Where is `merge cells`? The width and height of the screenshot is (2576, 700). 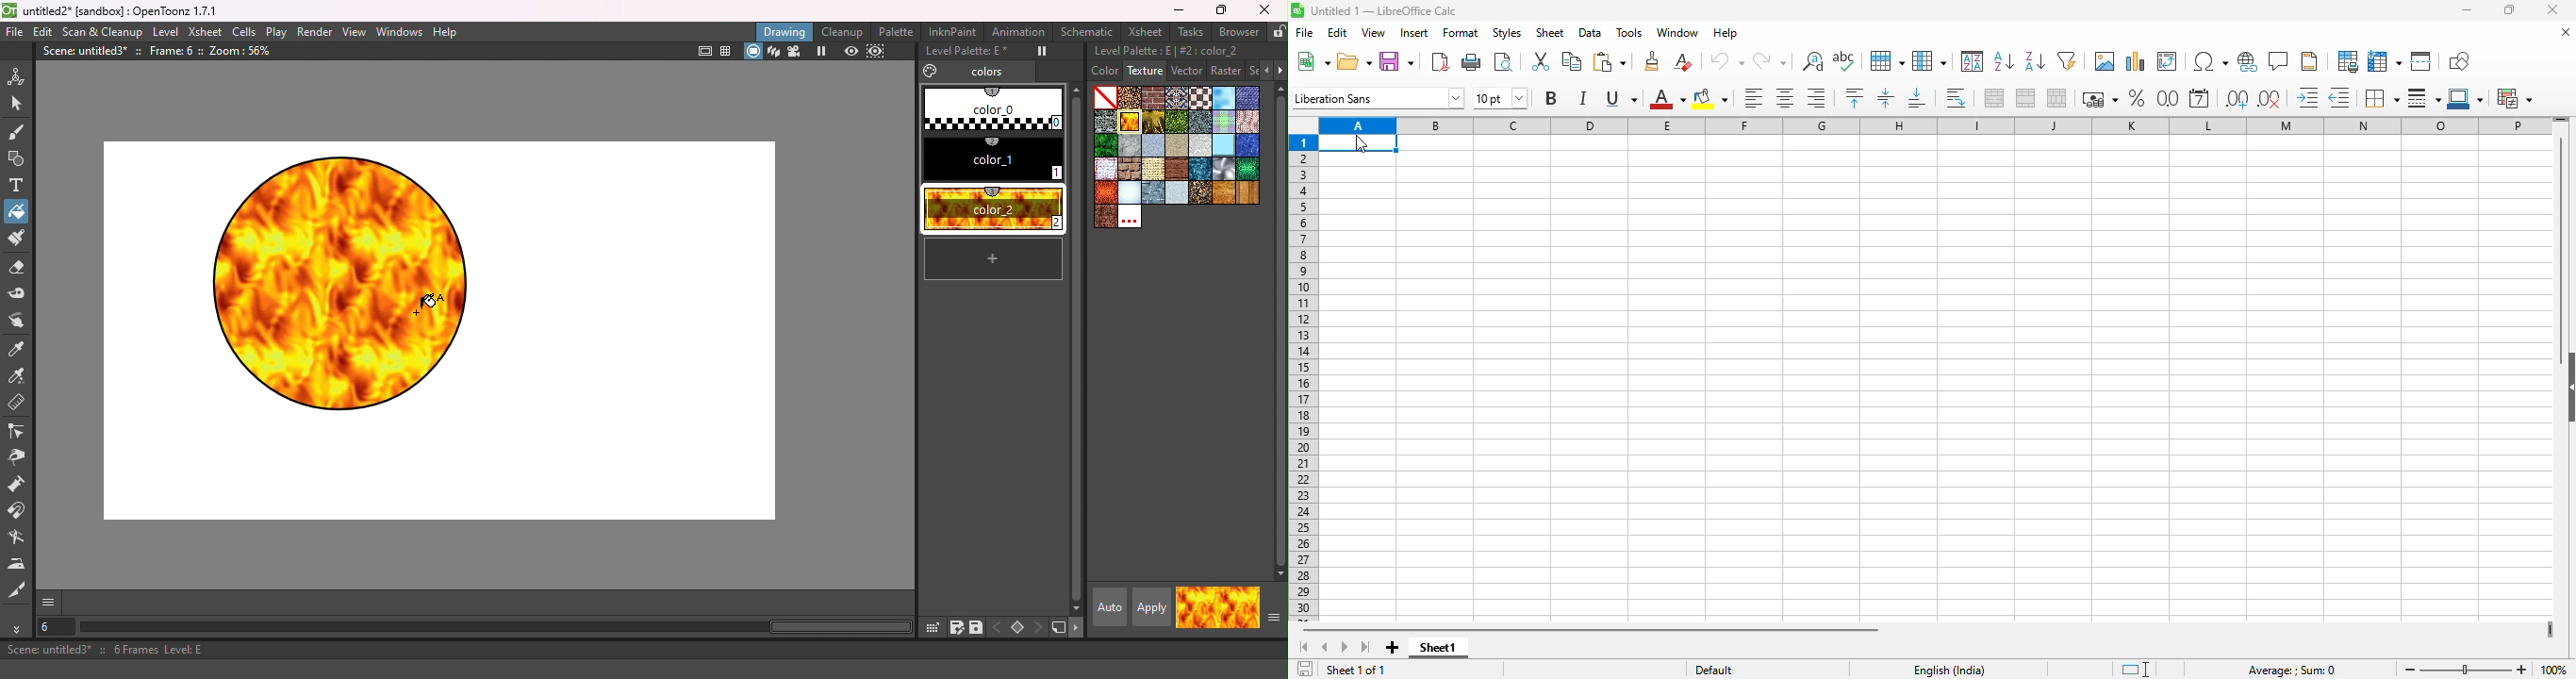
merge cells is located at coordinates (2026, 98).